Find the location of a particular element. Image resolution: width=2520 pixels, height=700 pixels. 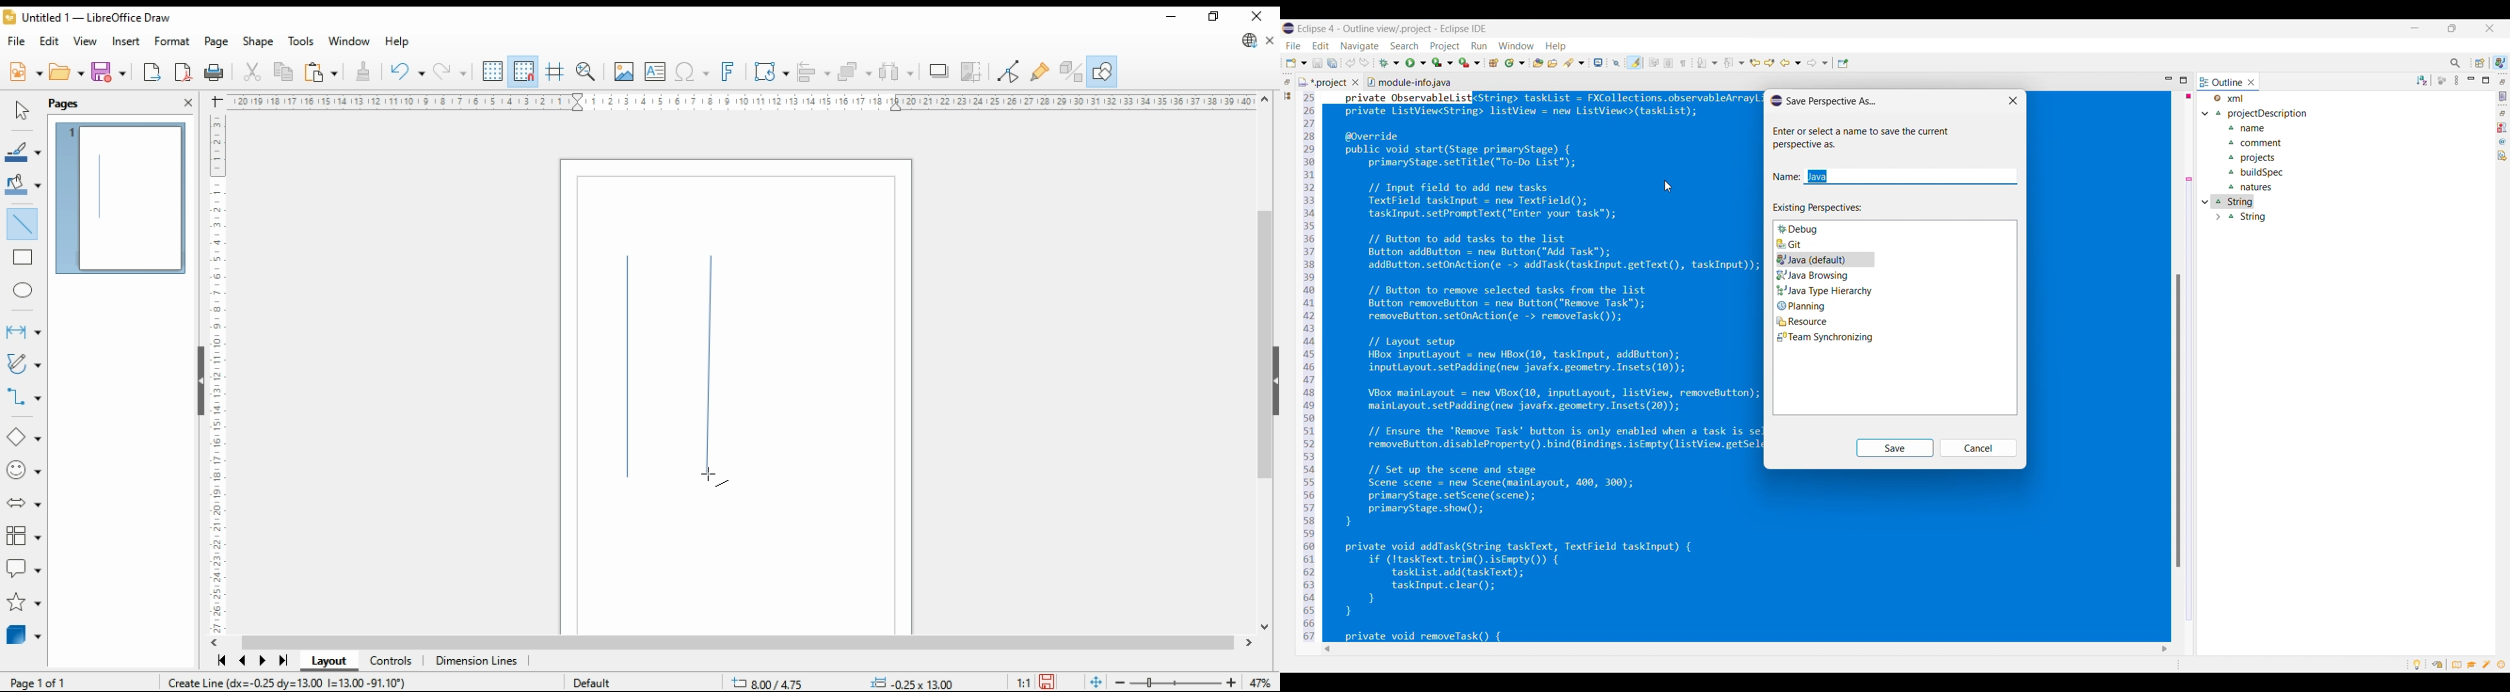

transformations is located at coordinates (772, 72).